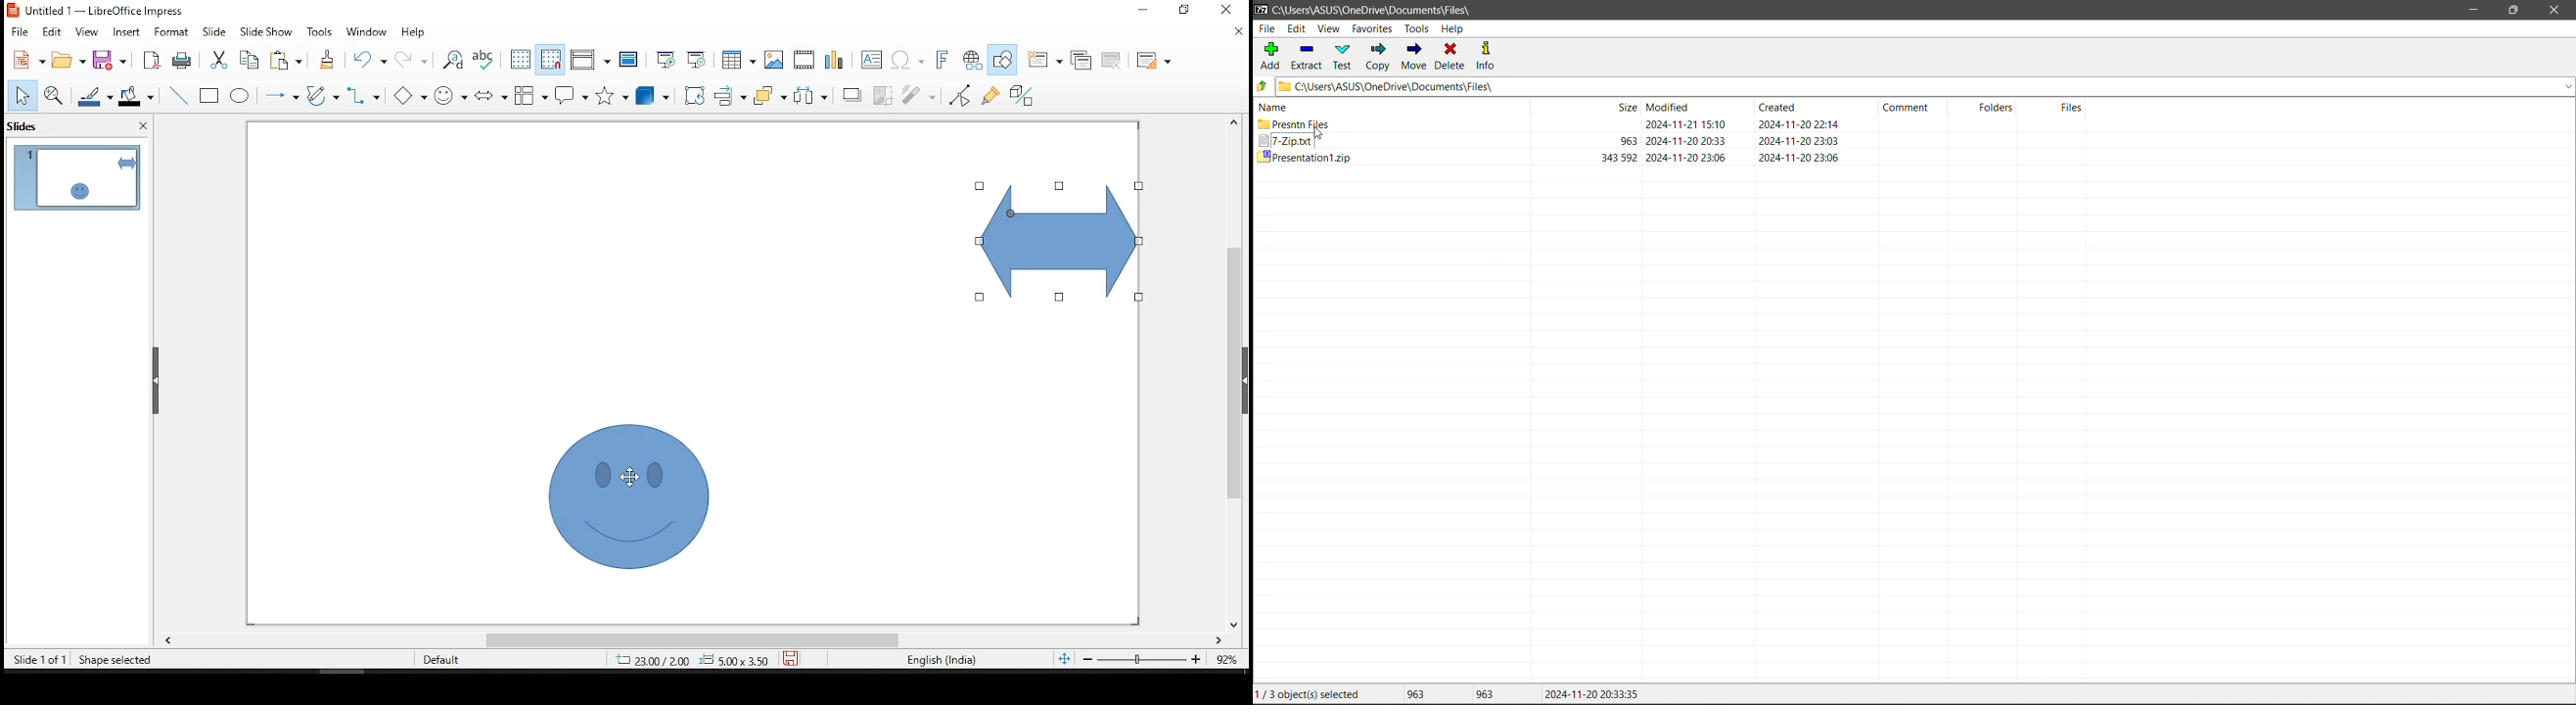  I want to click on Modified Date of the last file selected, so click(1592, 695).